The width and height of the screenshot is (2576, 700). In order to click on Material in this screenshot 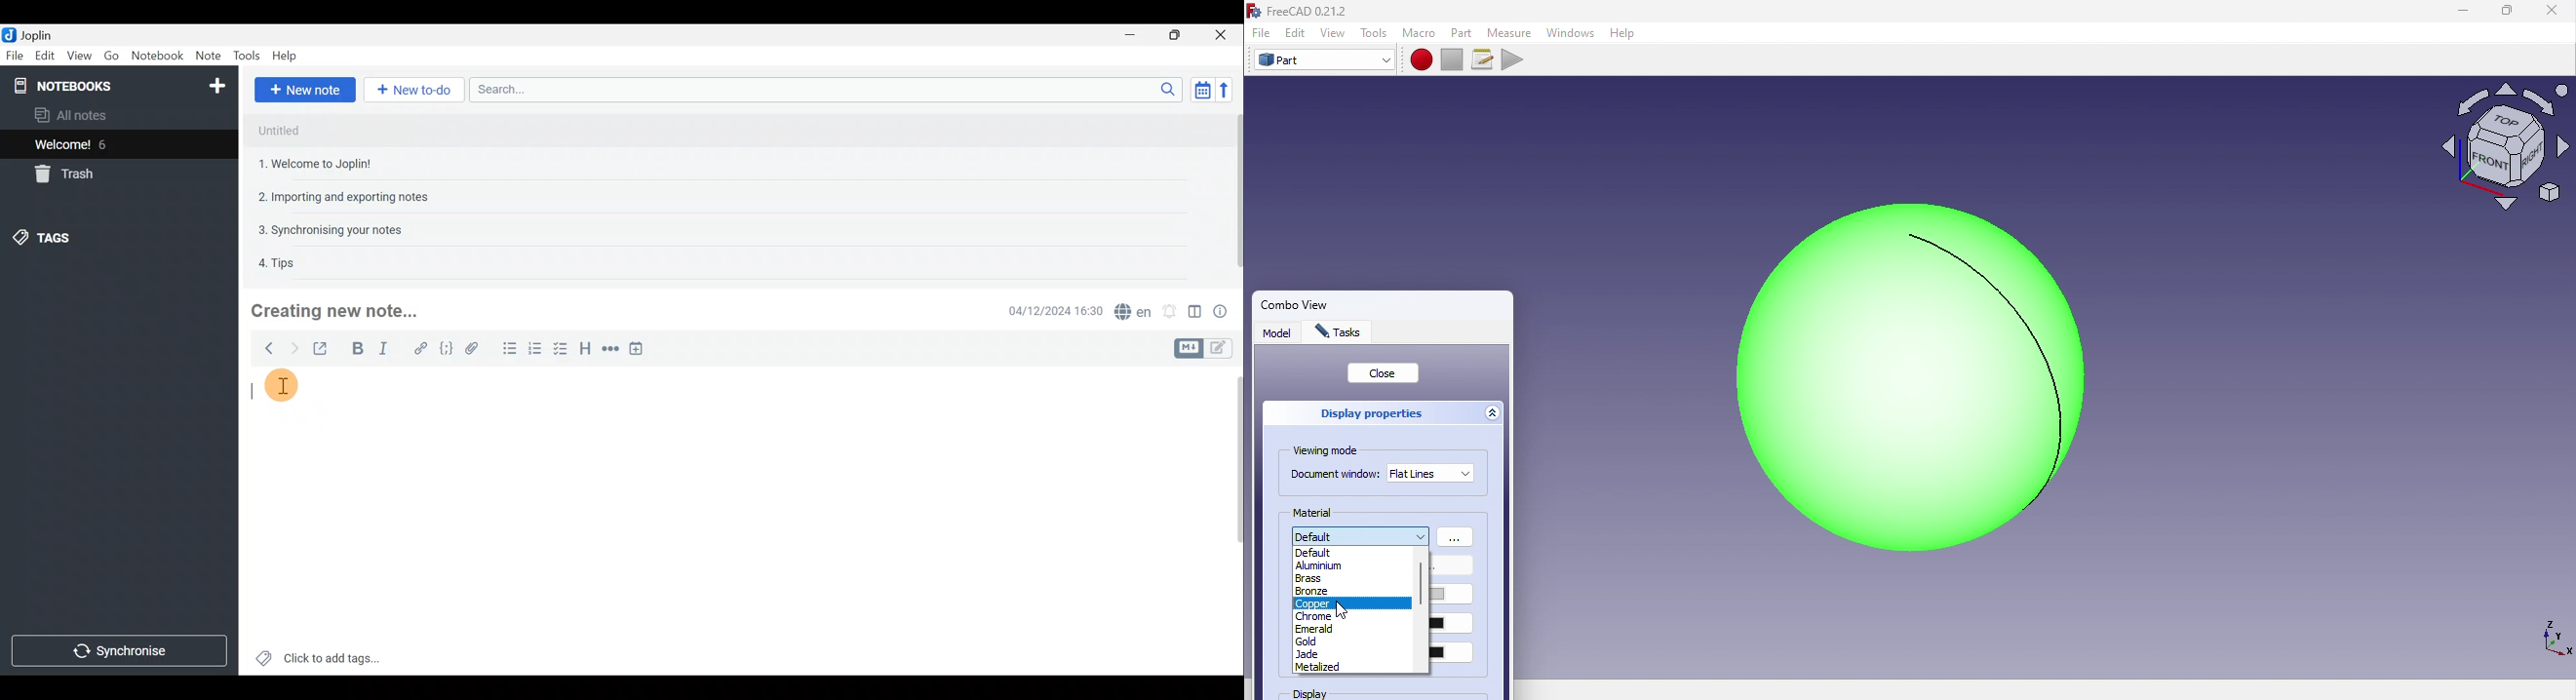, I will do `click(1315, 513)`.